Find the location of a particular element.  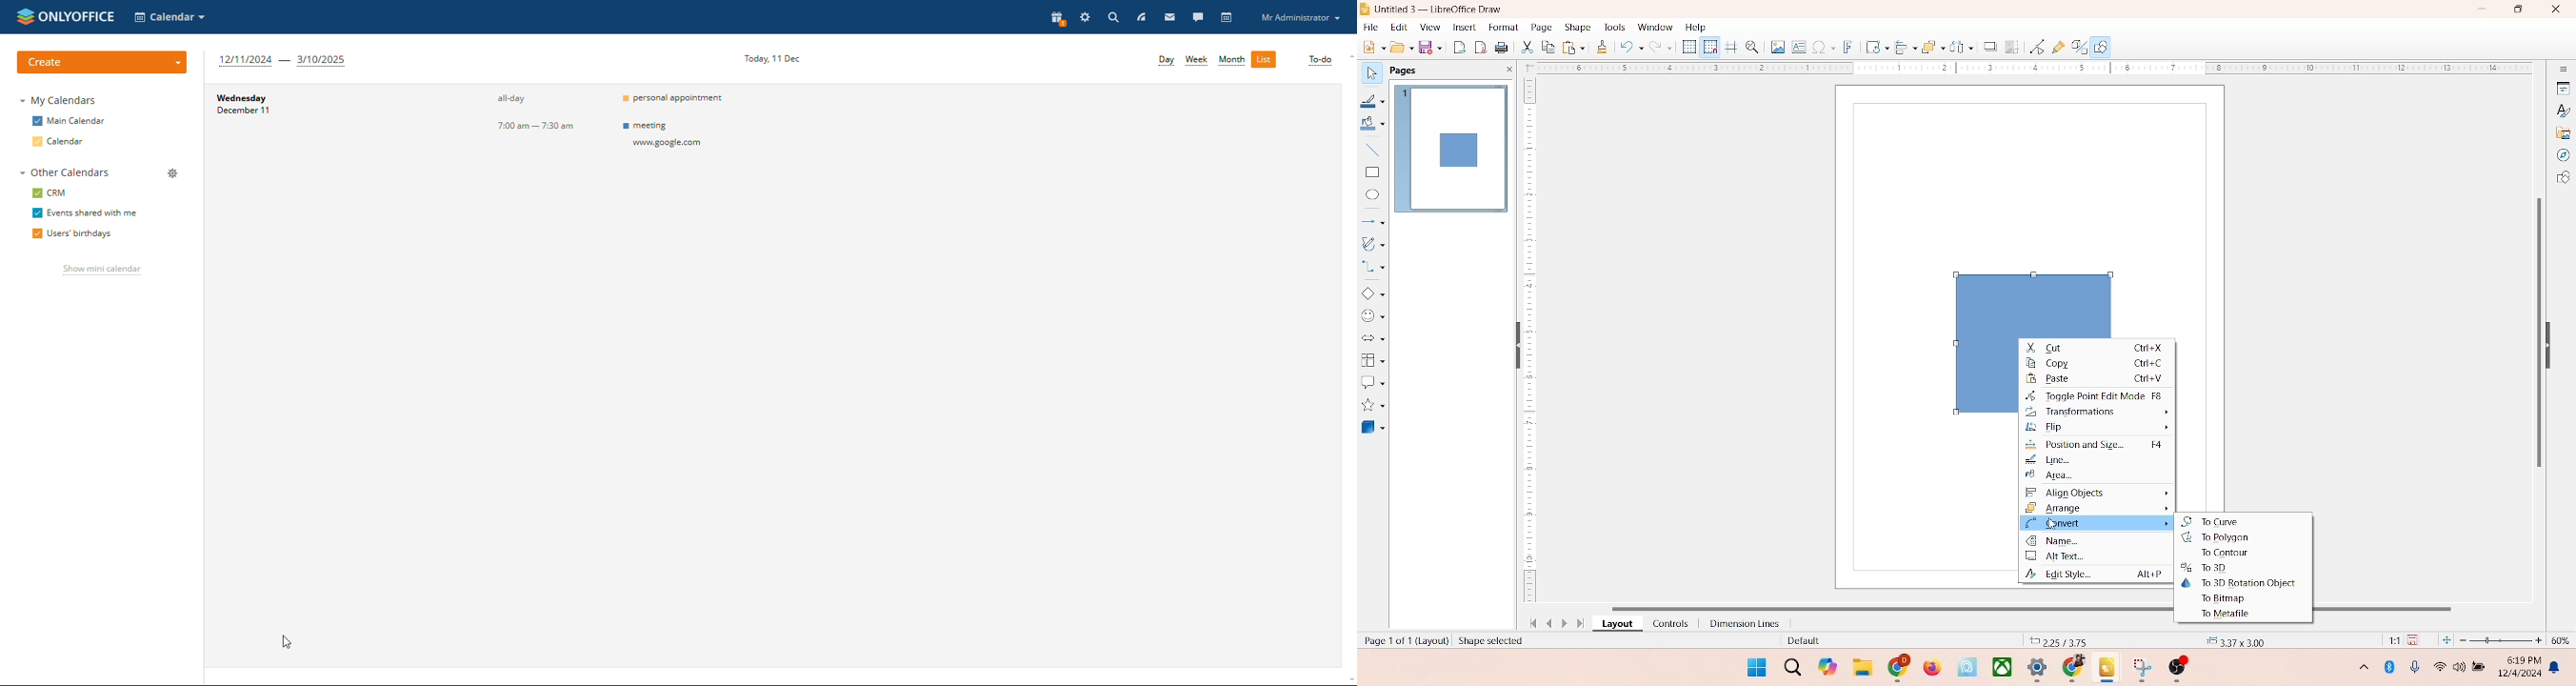

hide is located at coordinates (2553, 342).